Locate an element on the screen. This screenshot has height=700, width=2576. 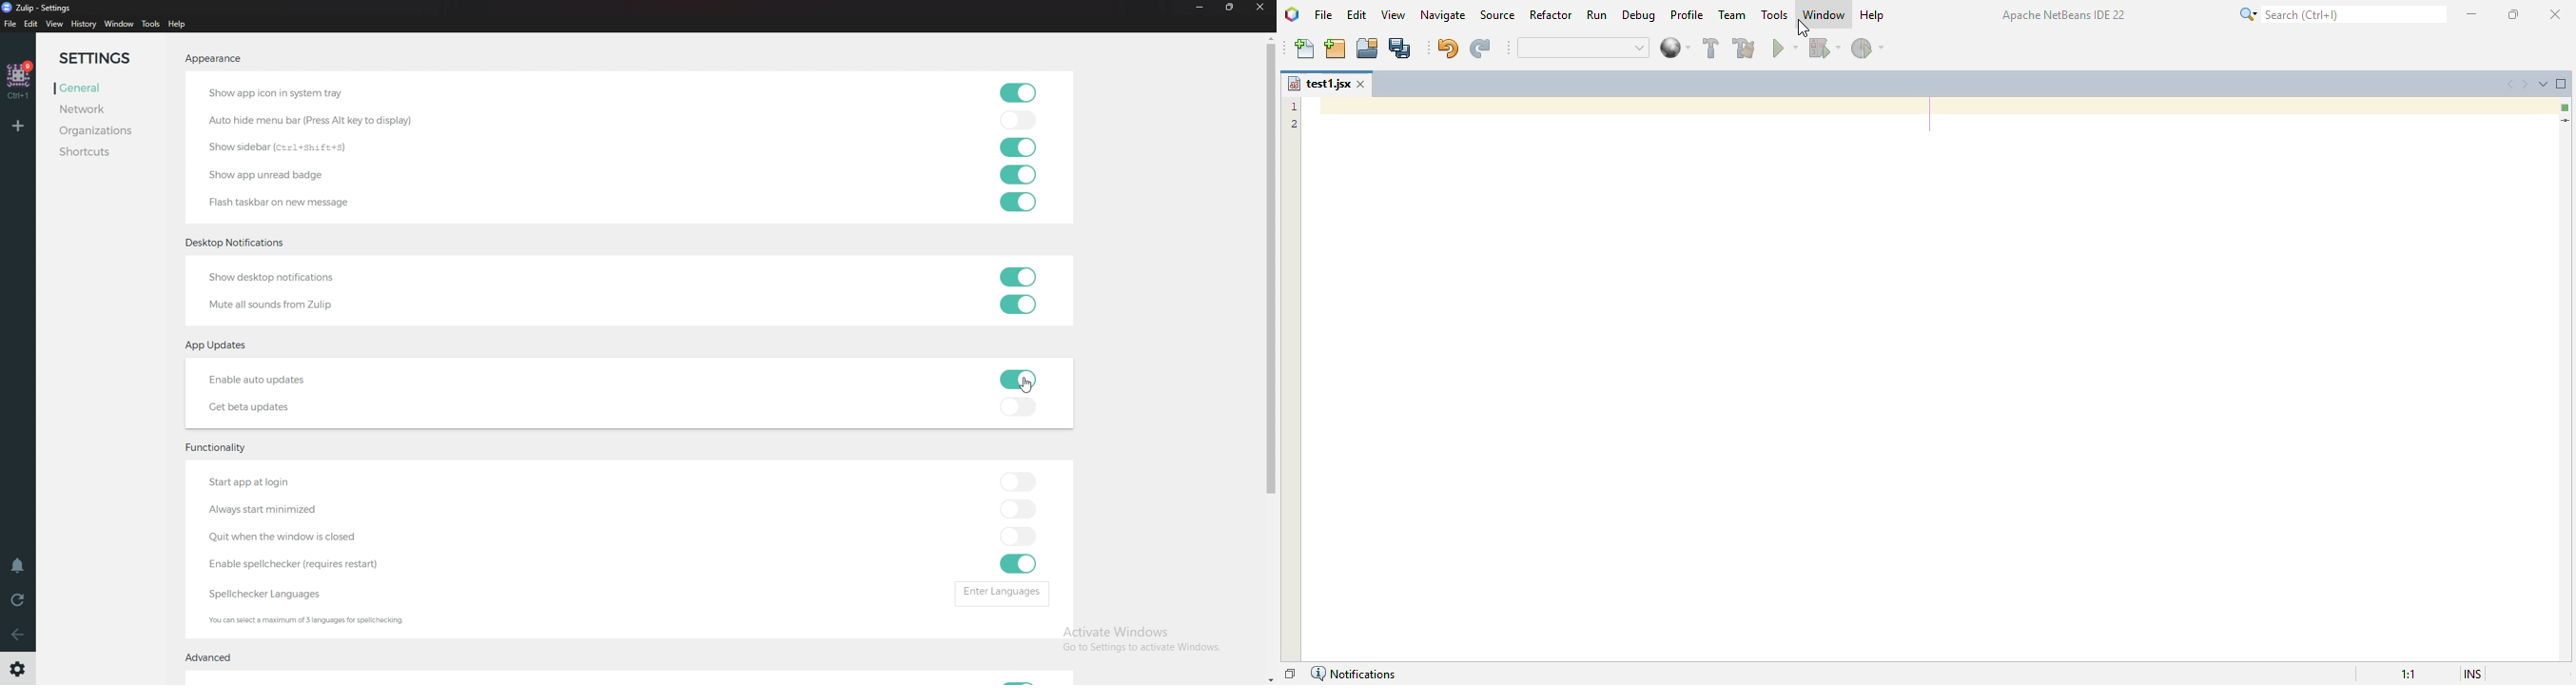
desktop notifications is located at coordinates (244, 241).